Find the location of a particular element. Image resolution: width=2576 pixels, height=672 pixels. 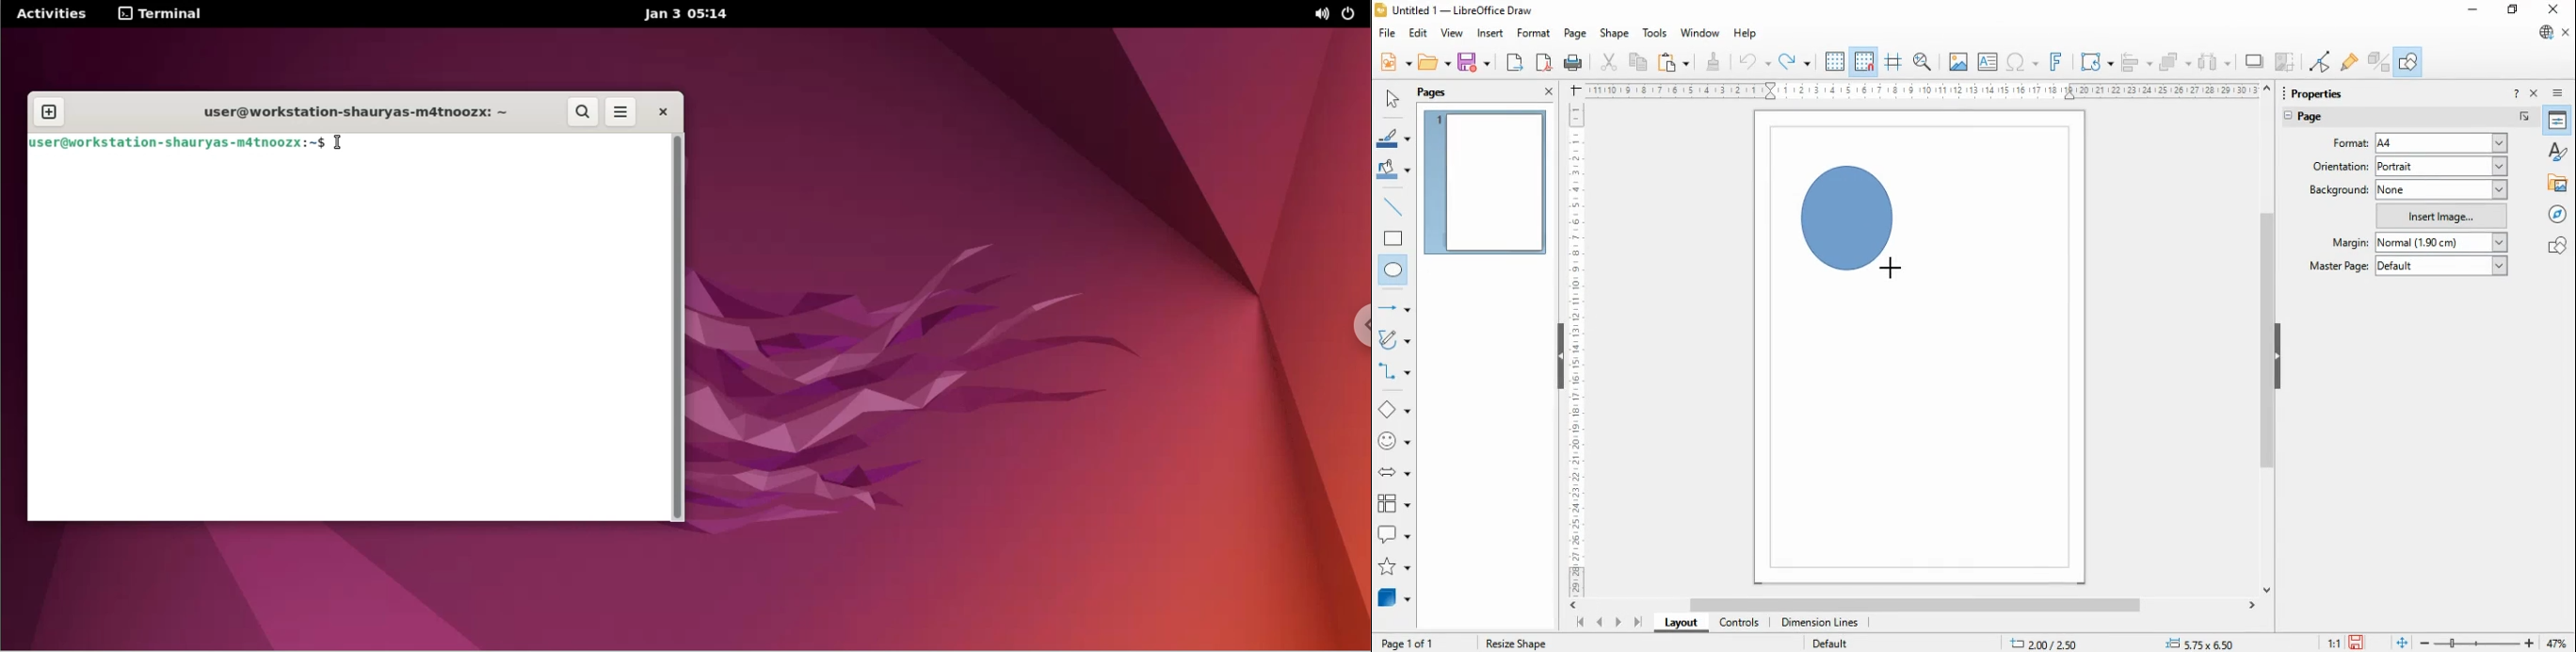

toggle point edit mode is located at coordinates (2322, 61).